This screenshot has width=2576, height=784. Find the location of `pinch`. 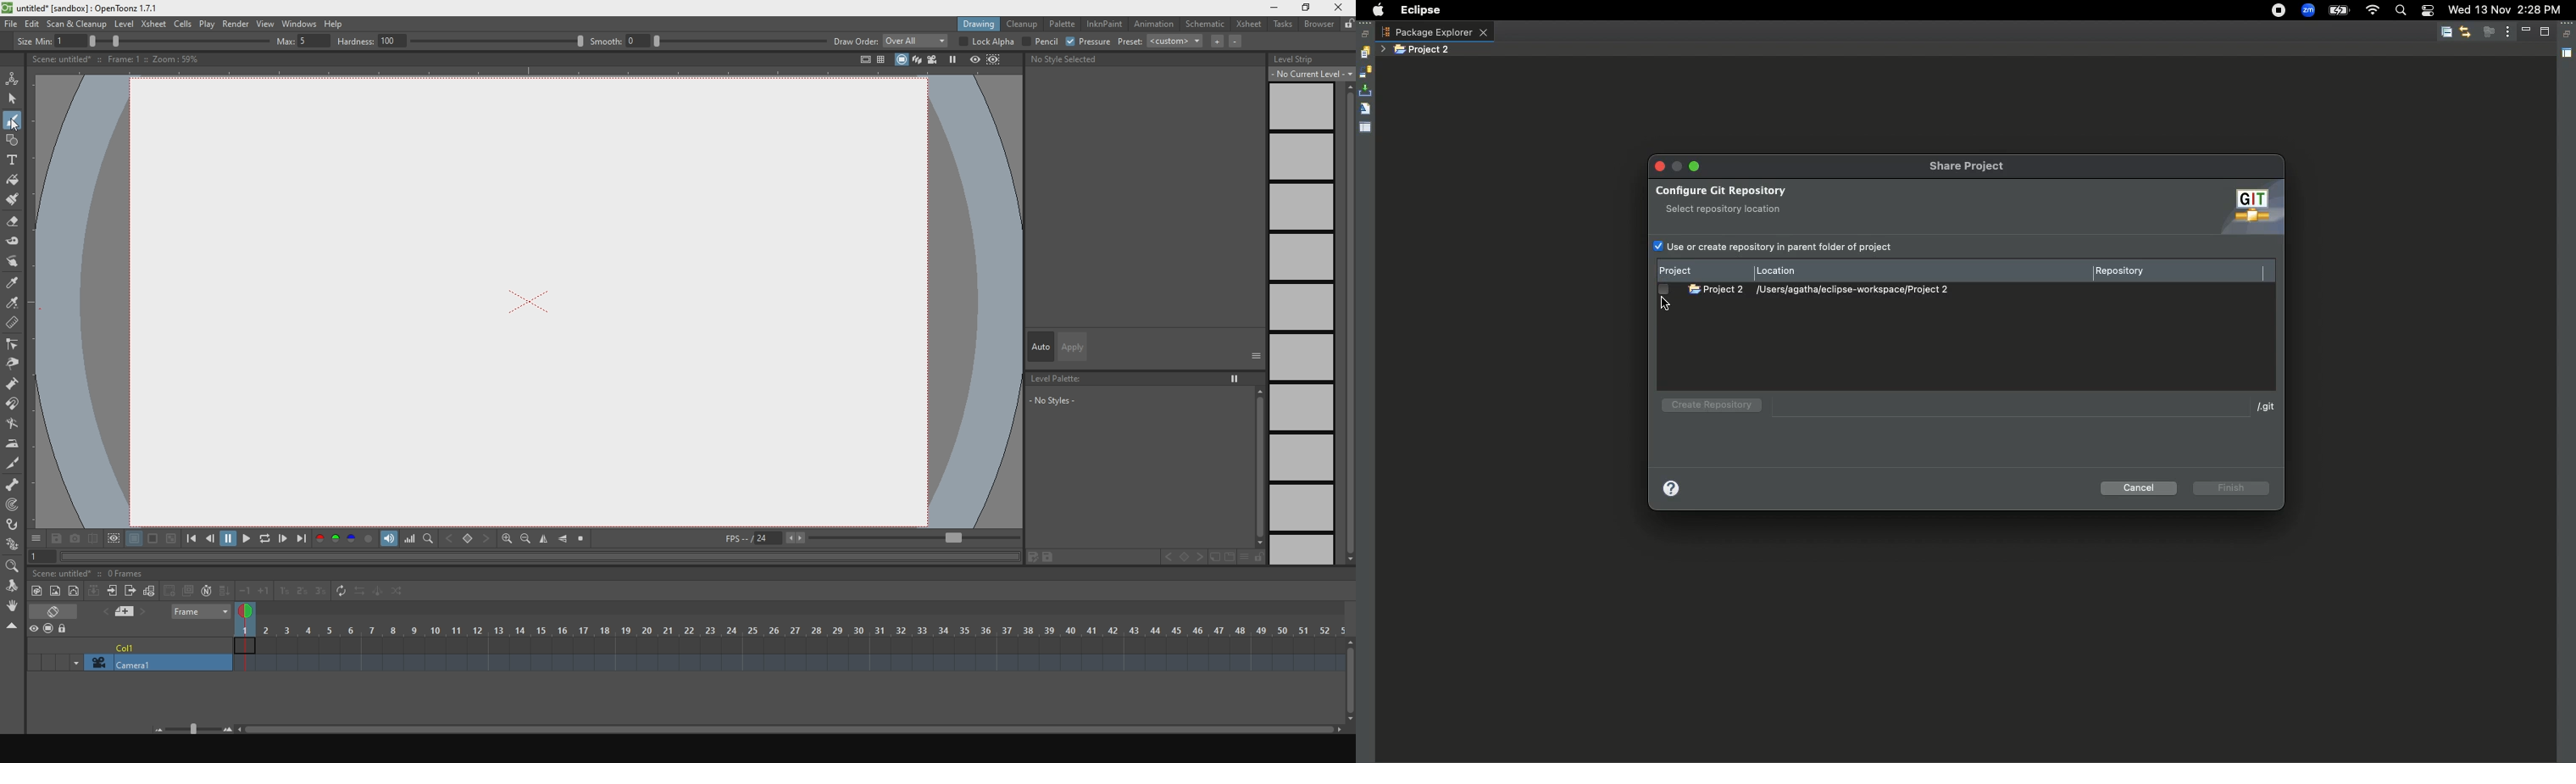

pinch is located at coordinates (13, 364).